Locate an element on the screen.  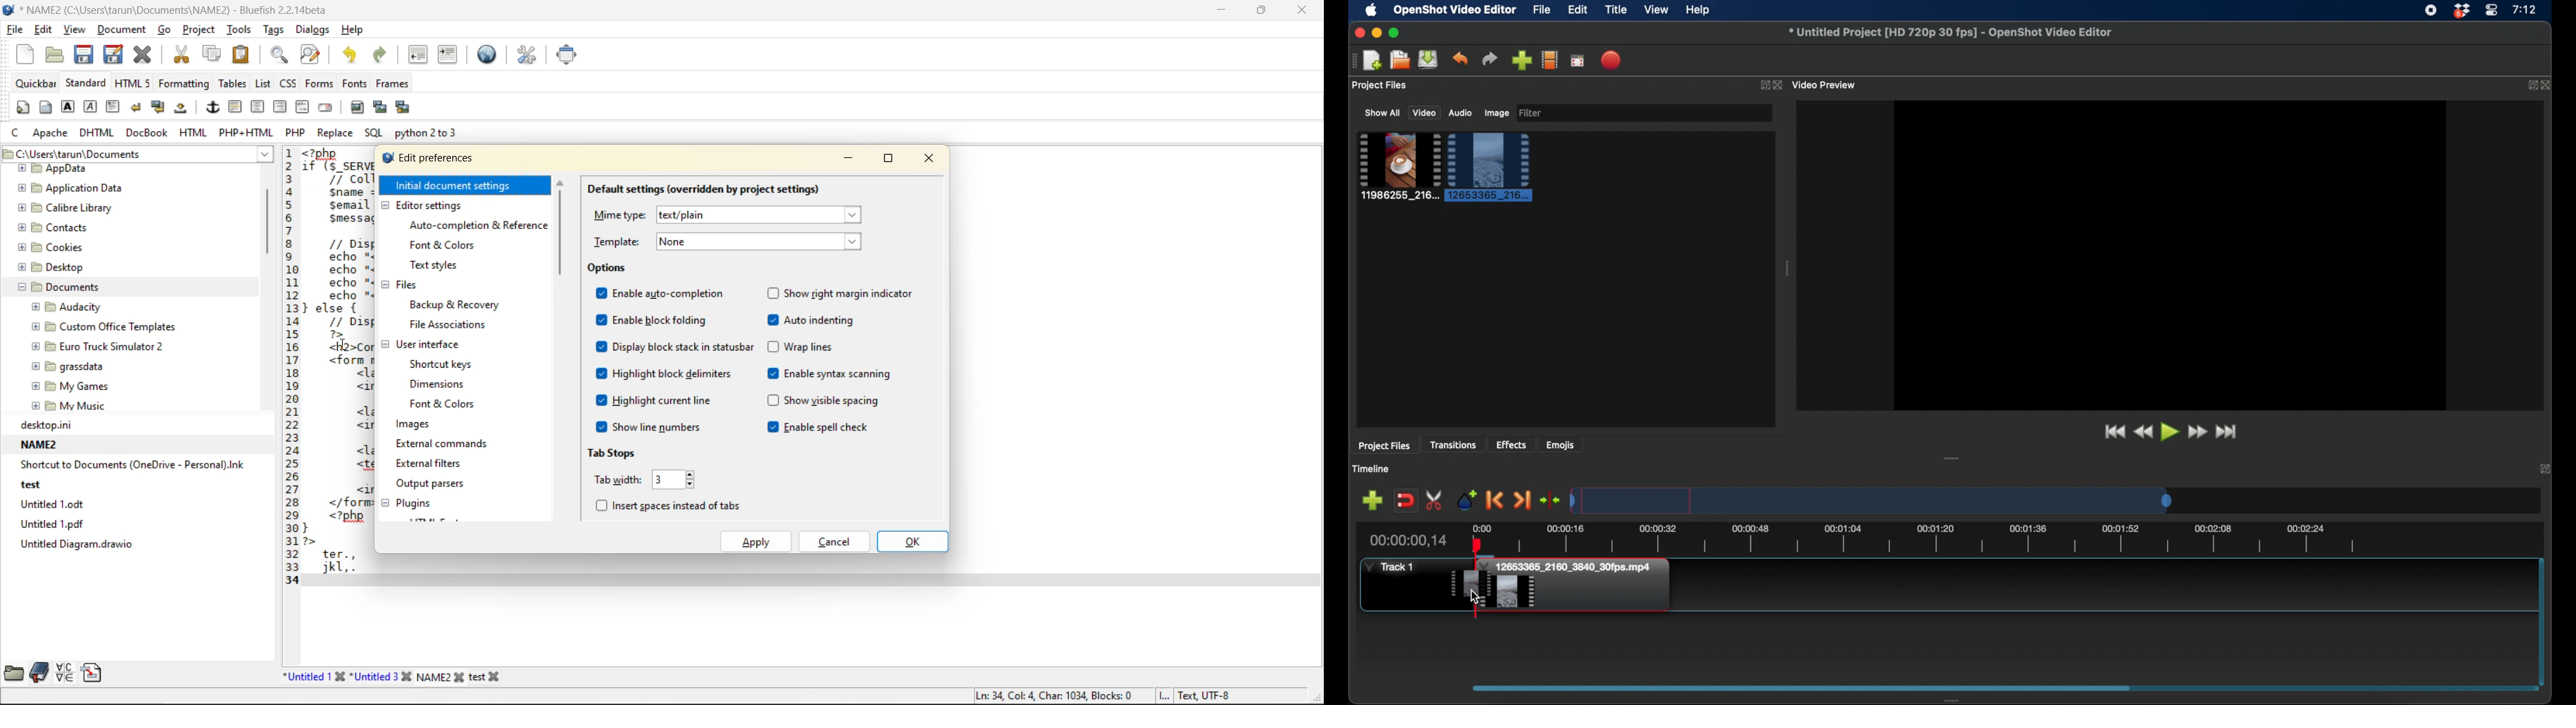
file is located at coordinates (1542, 9).